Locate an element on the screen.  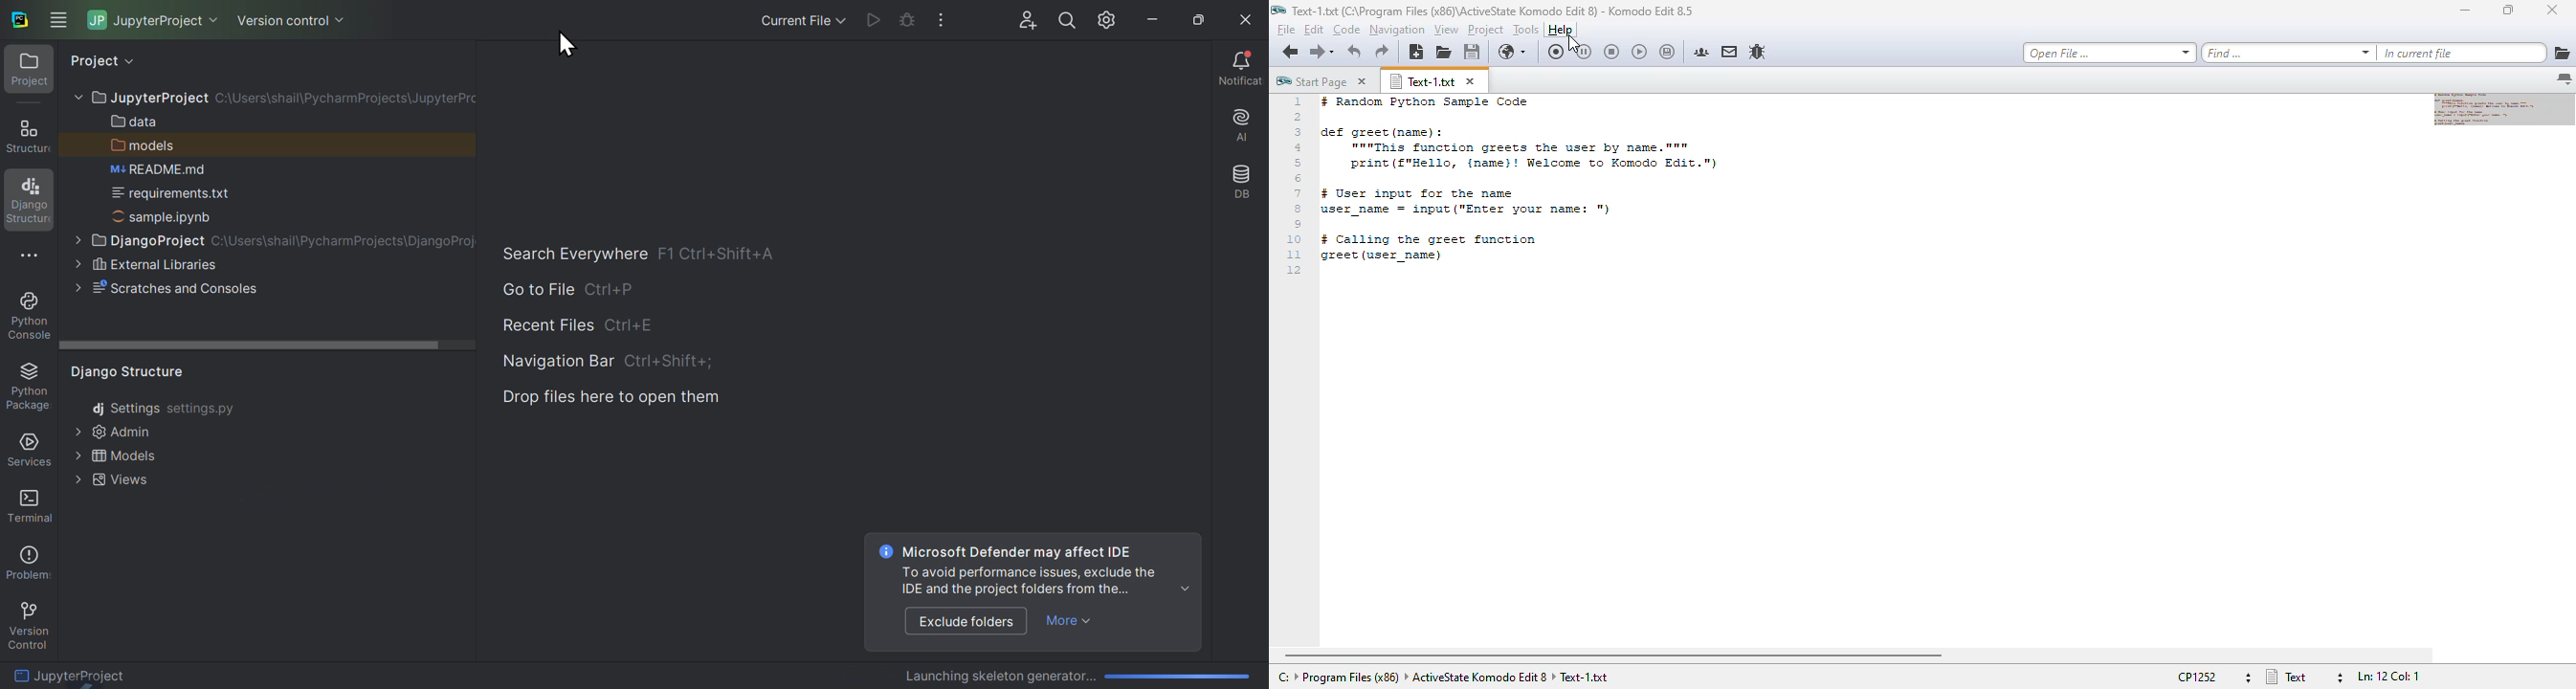
horizontal scroll bar is located at coordinates (1614, 656).